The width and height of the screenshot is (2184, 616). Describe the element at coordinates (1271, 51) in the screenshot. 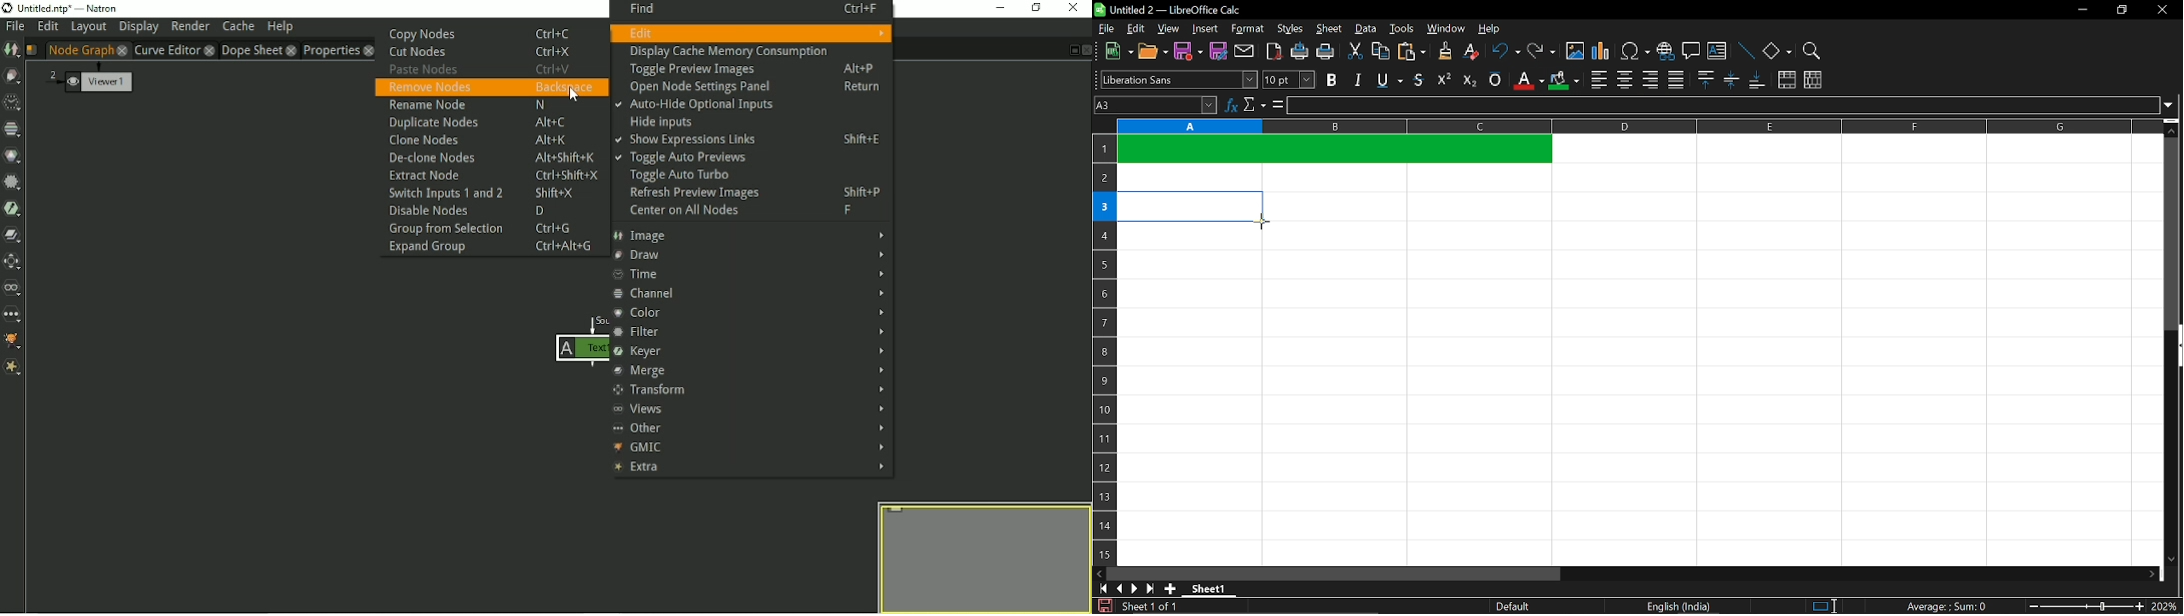

I see `export as pdf` at that location.